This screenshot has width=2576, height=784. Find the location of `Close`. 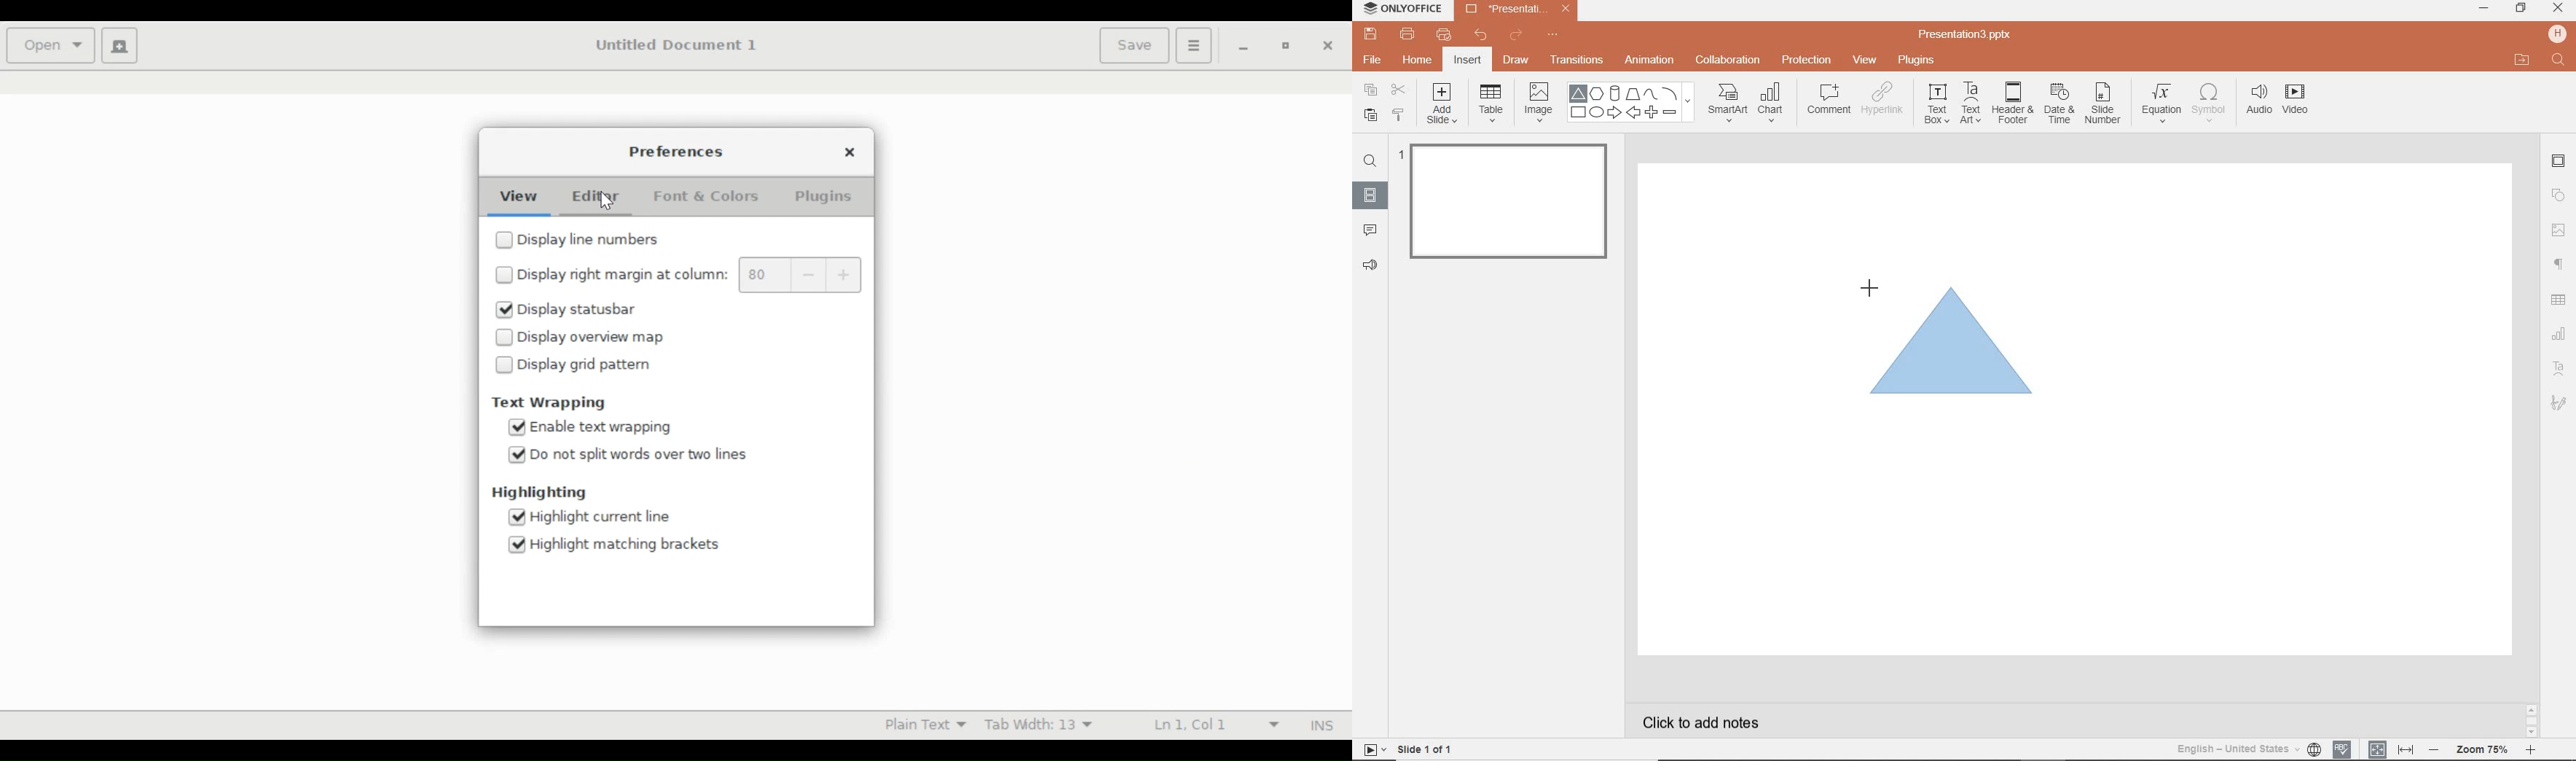

Close is located at coordinates (852, 152).